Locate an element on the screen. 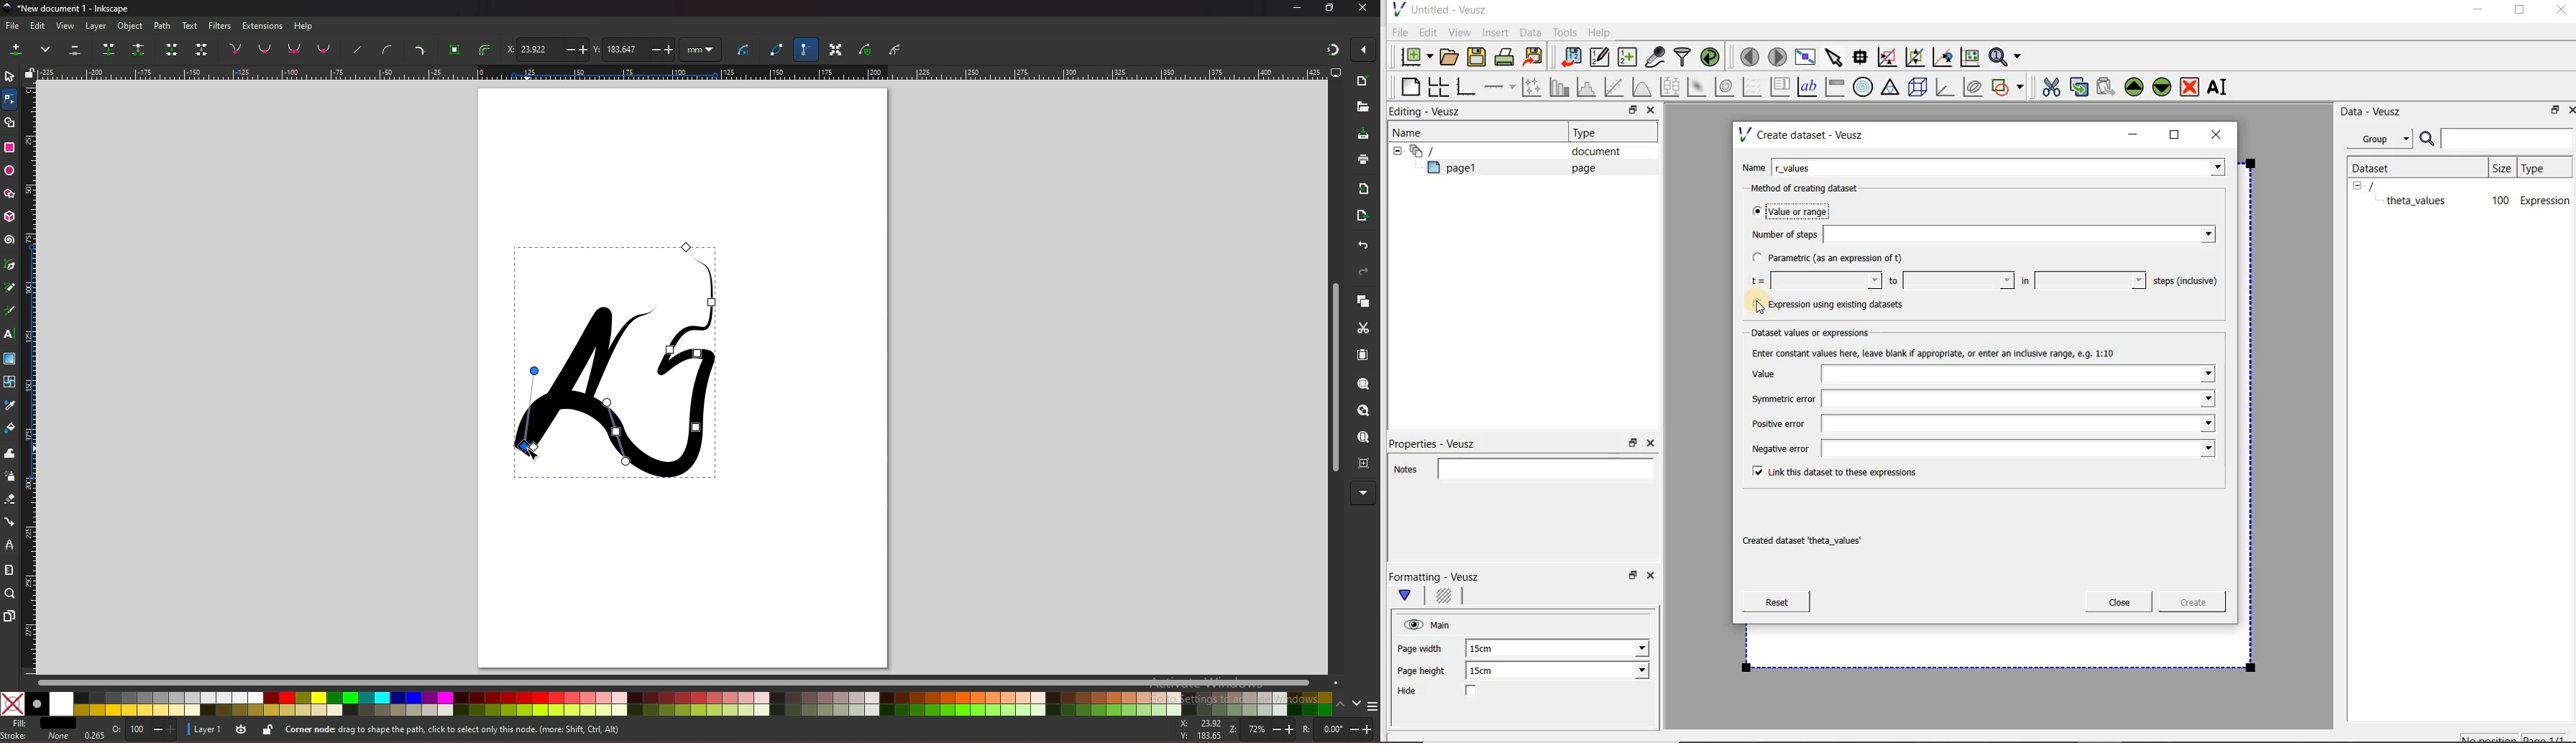 The height and width of the screenshot is (756, 2576). new document is located at coordinates (1413, 55).